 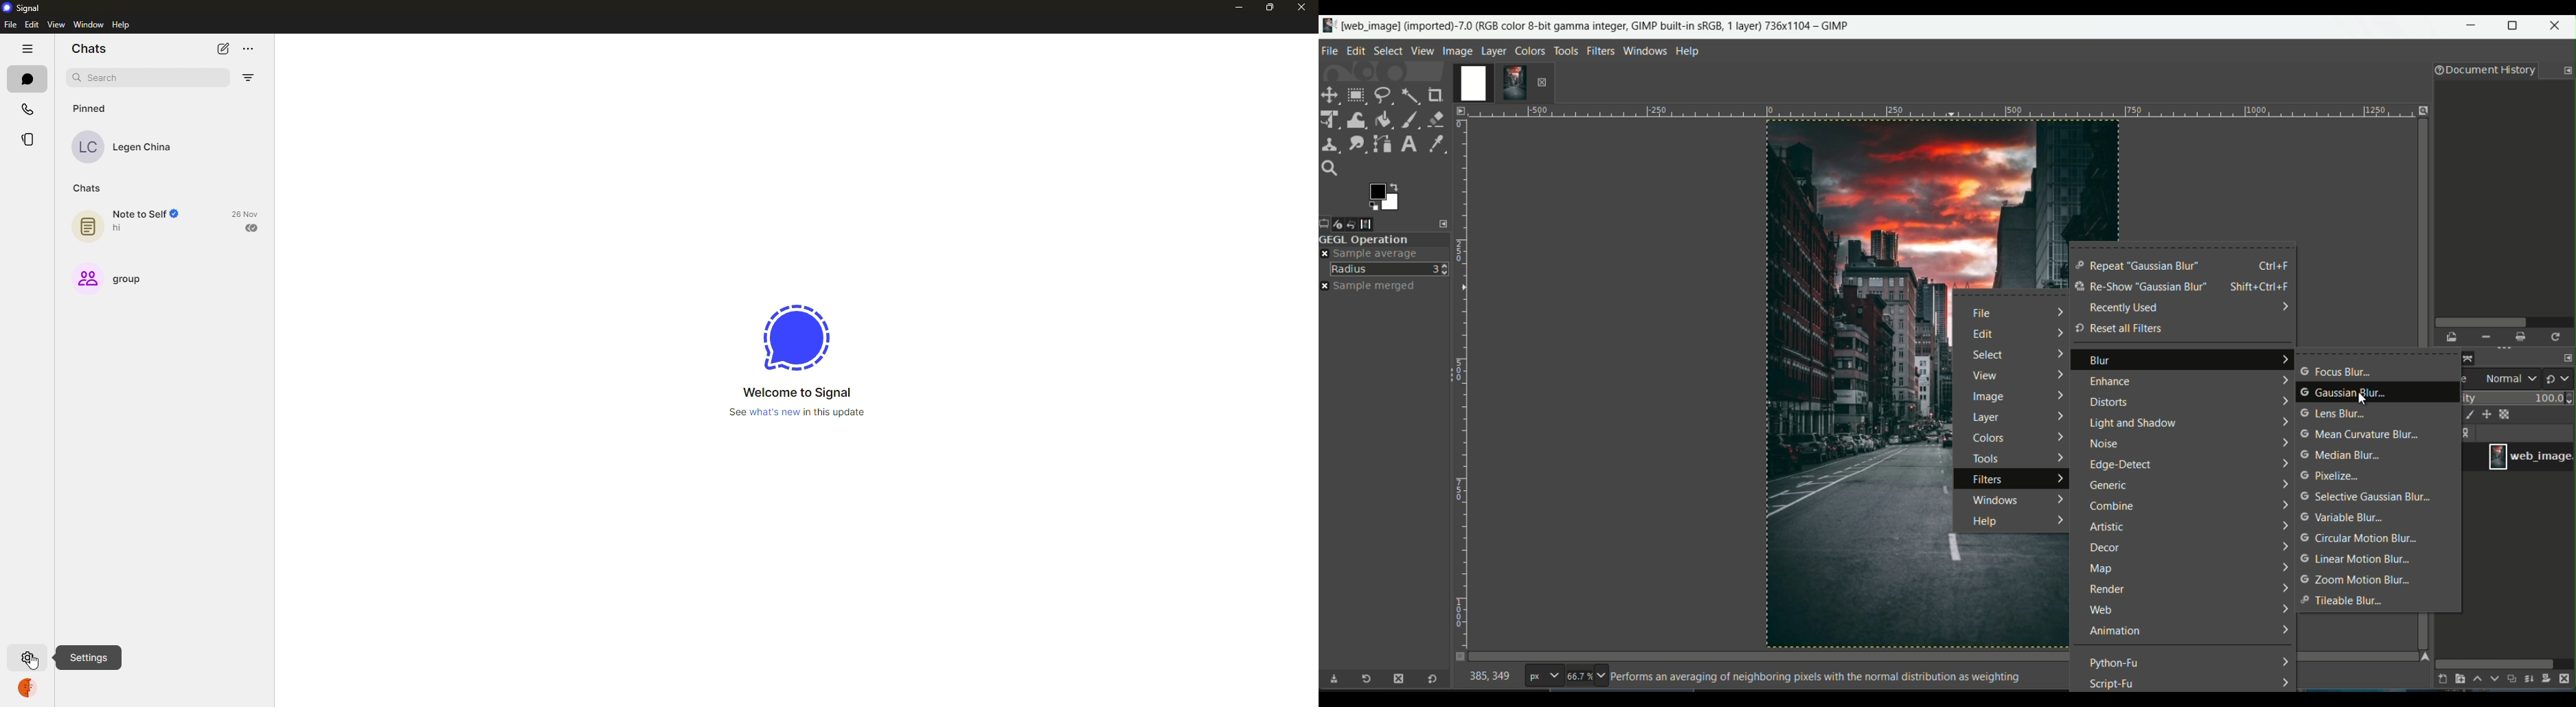 What do you see at coordinates (253, 229) in the screenshot?
I see `Read` at bounding box center [253, 229].